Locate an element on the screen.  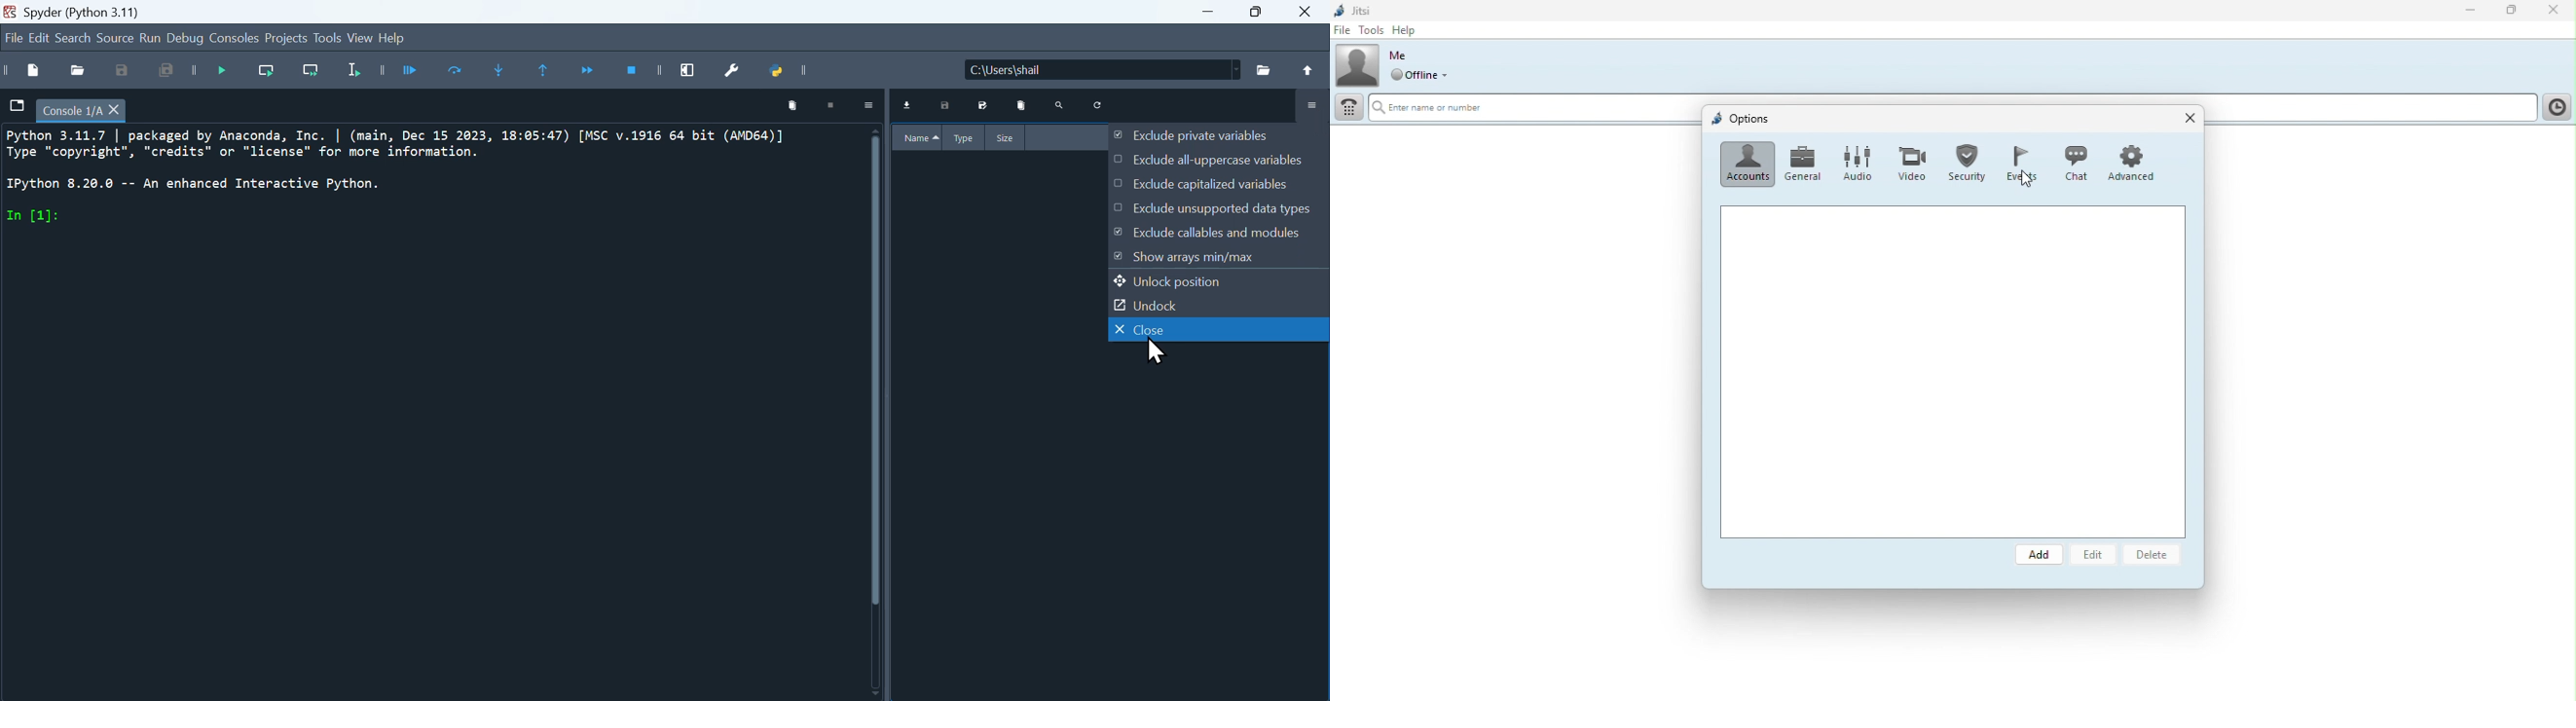
Exclude all upper case variables is located at coordinates (1200, 161).